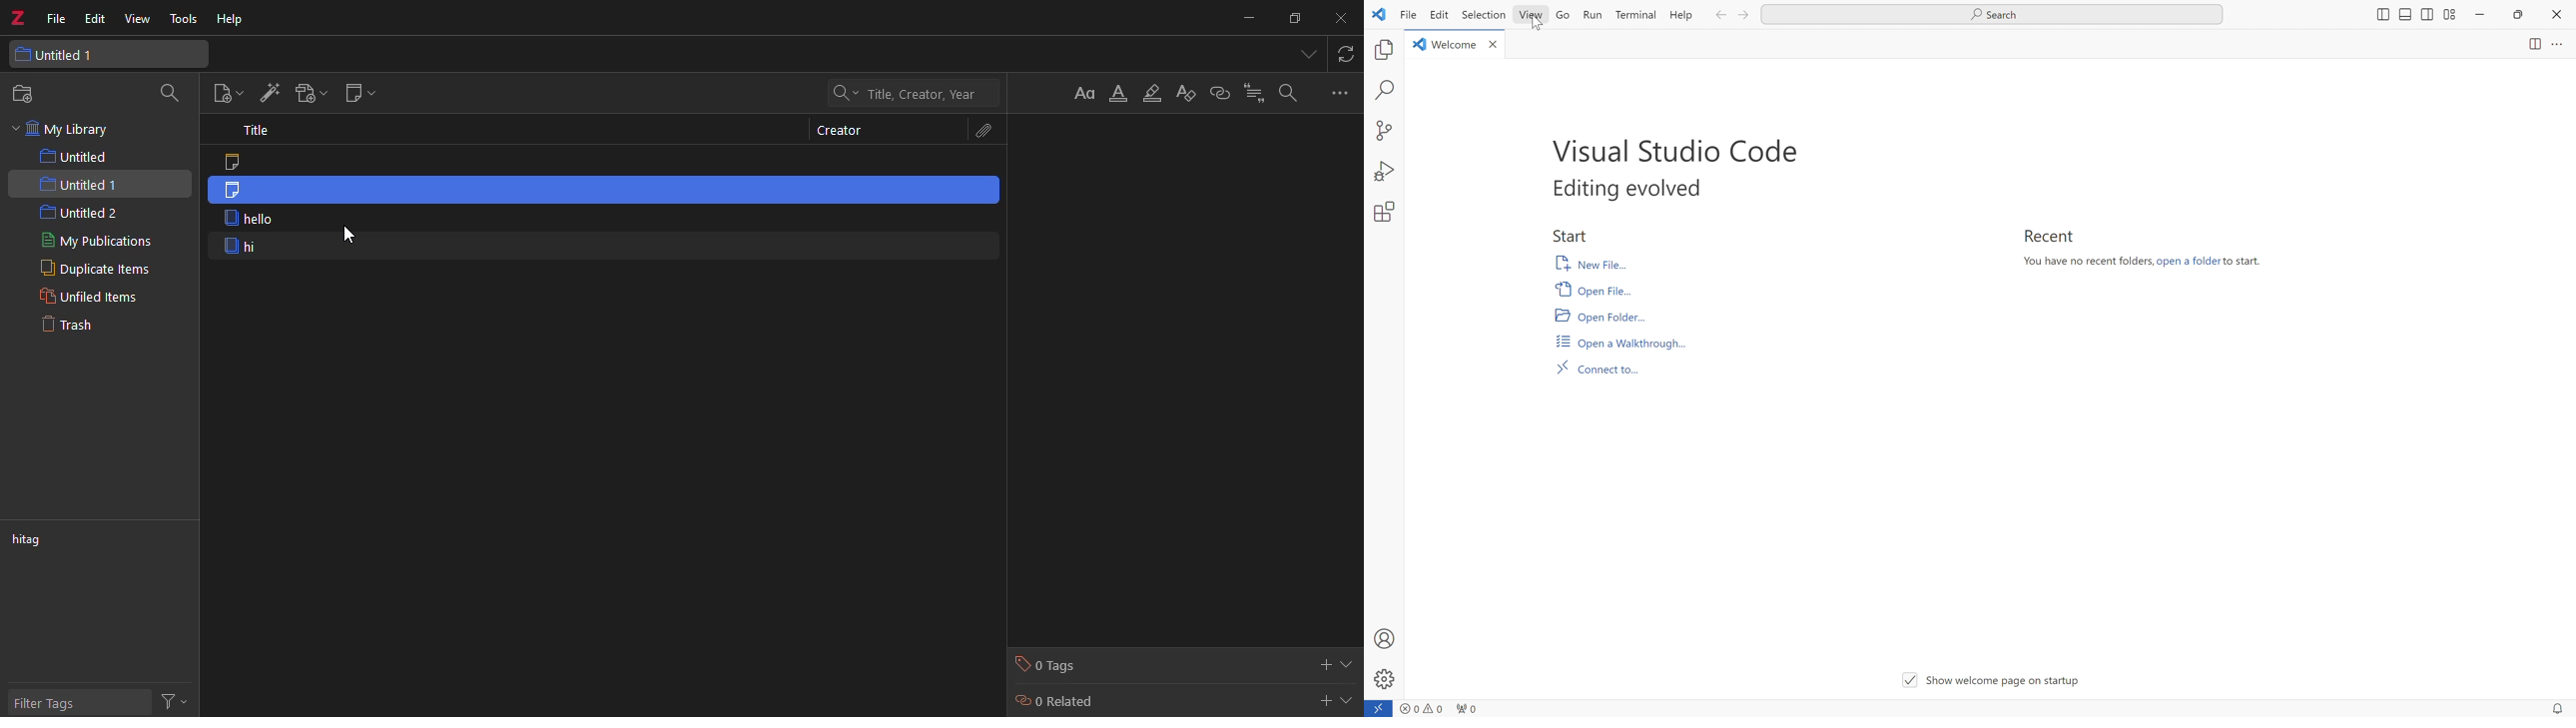 This screenshot has width=2576, height=728. I want to click on Visual studio code, so click(1682, 152).